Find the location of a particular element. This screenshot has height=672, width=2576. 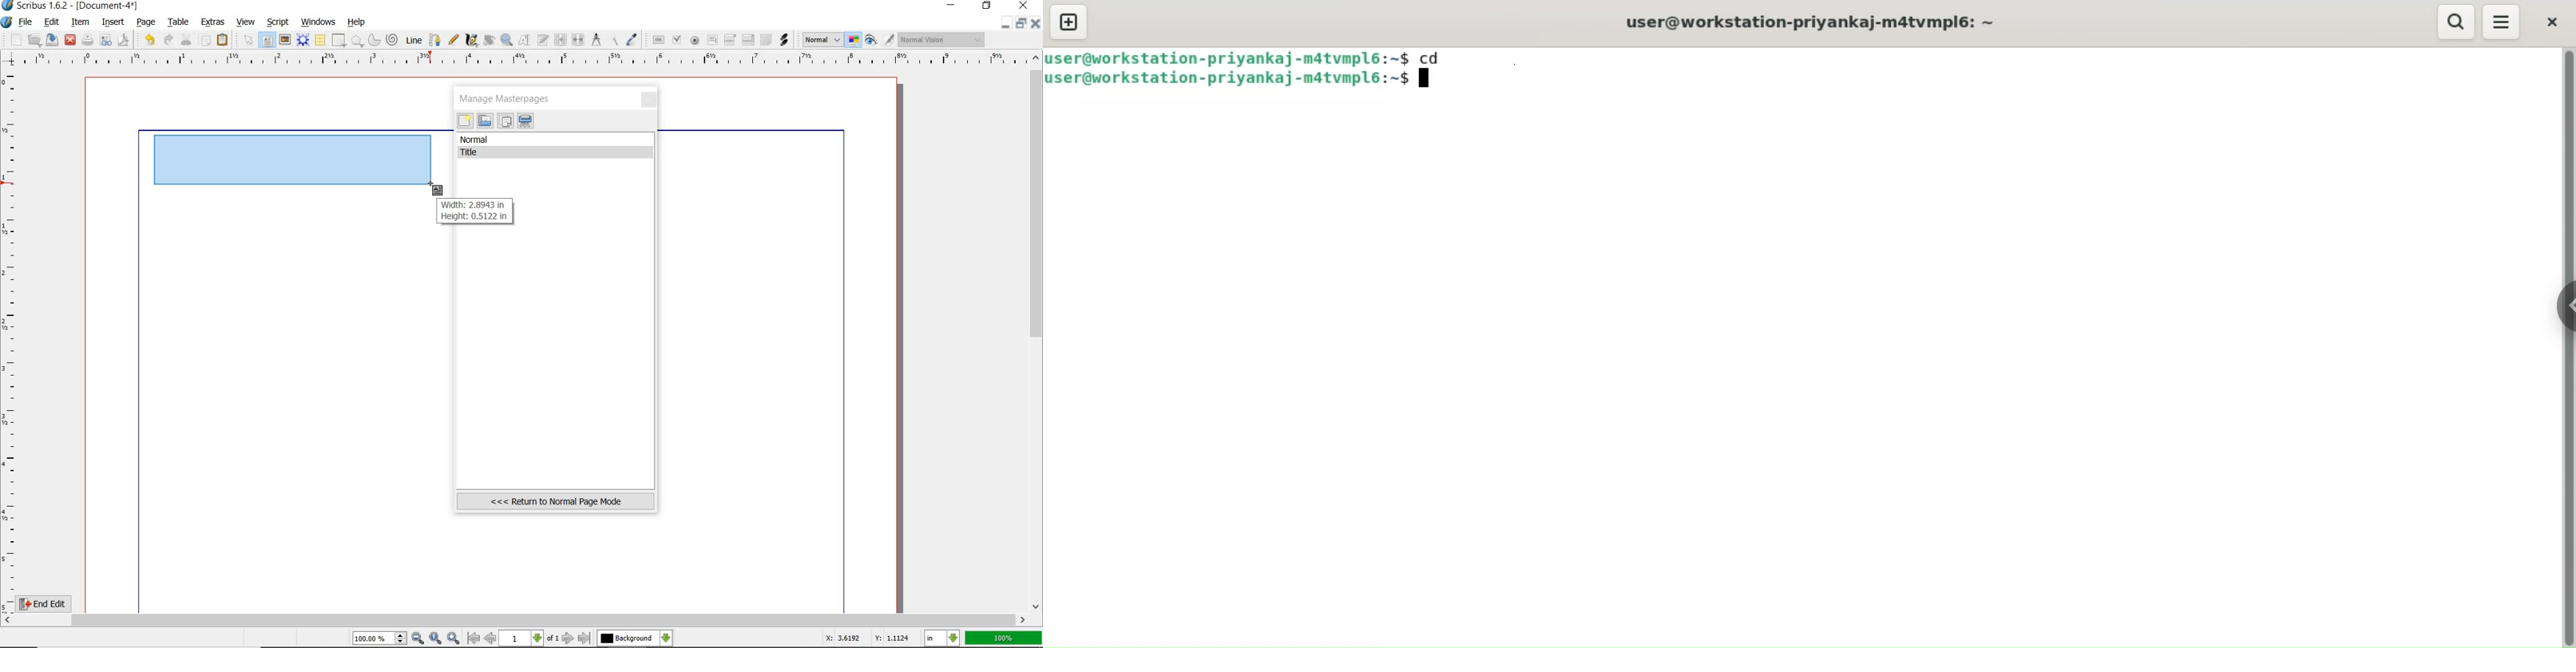

pdf text field is located at coordinates (712, 40).